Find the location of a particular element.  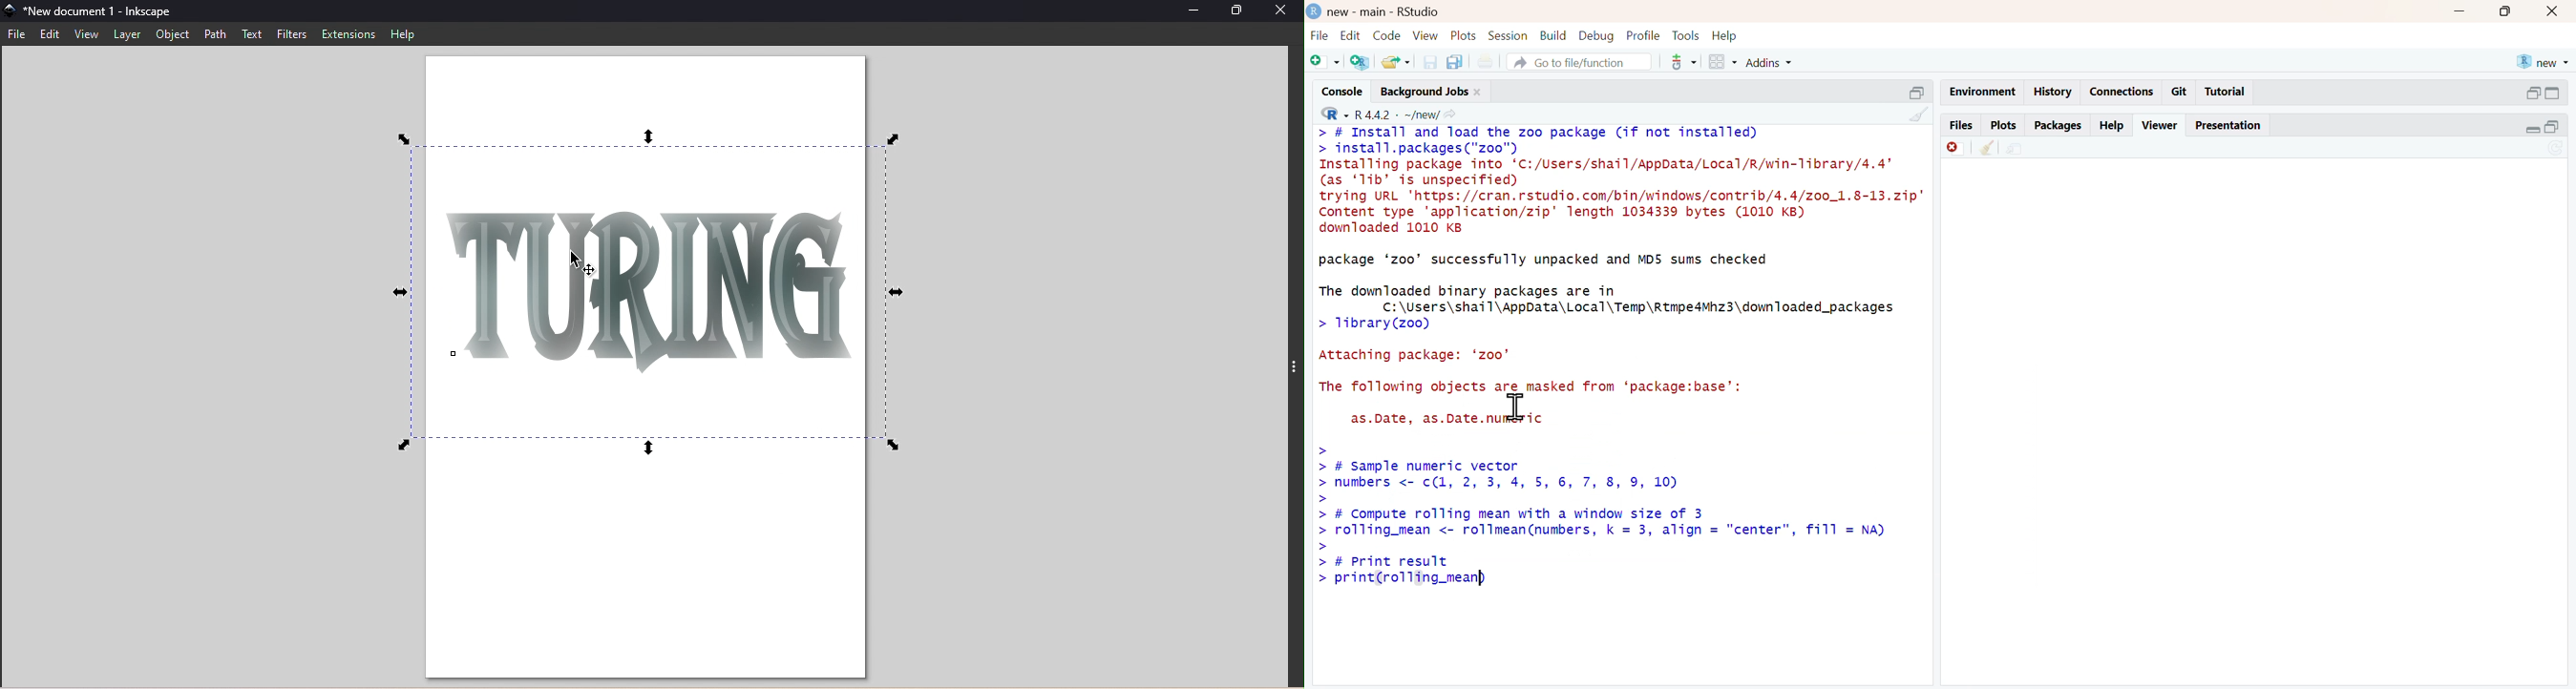

packages is located at coordinates (2059, 125).